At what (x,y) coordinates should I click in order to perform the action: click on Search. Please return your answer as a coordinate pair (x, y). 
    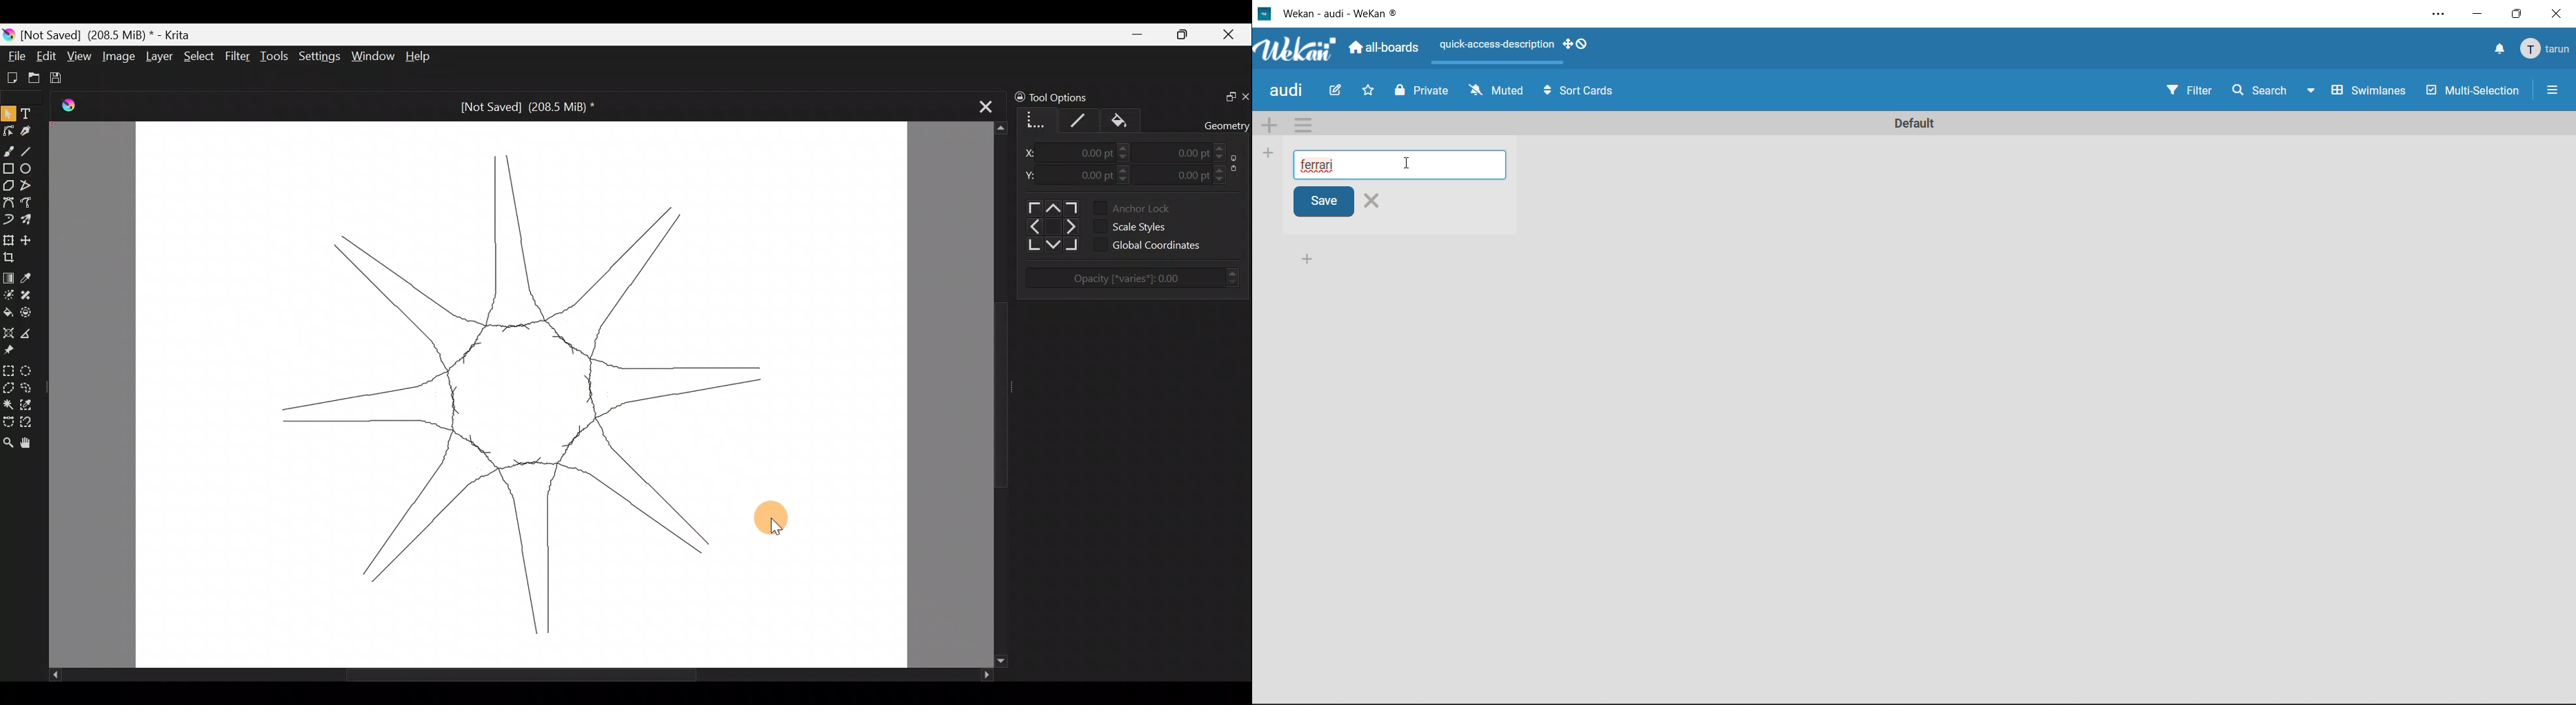
    Looking at the image, I should click on (2257, 90).